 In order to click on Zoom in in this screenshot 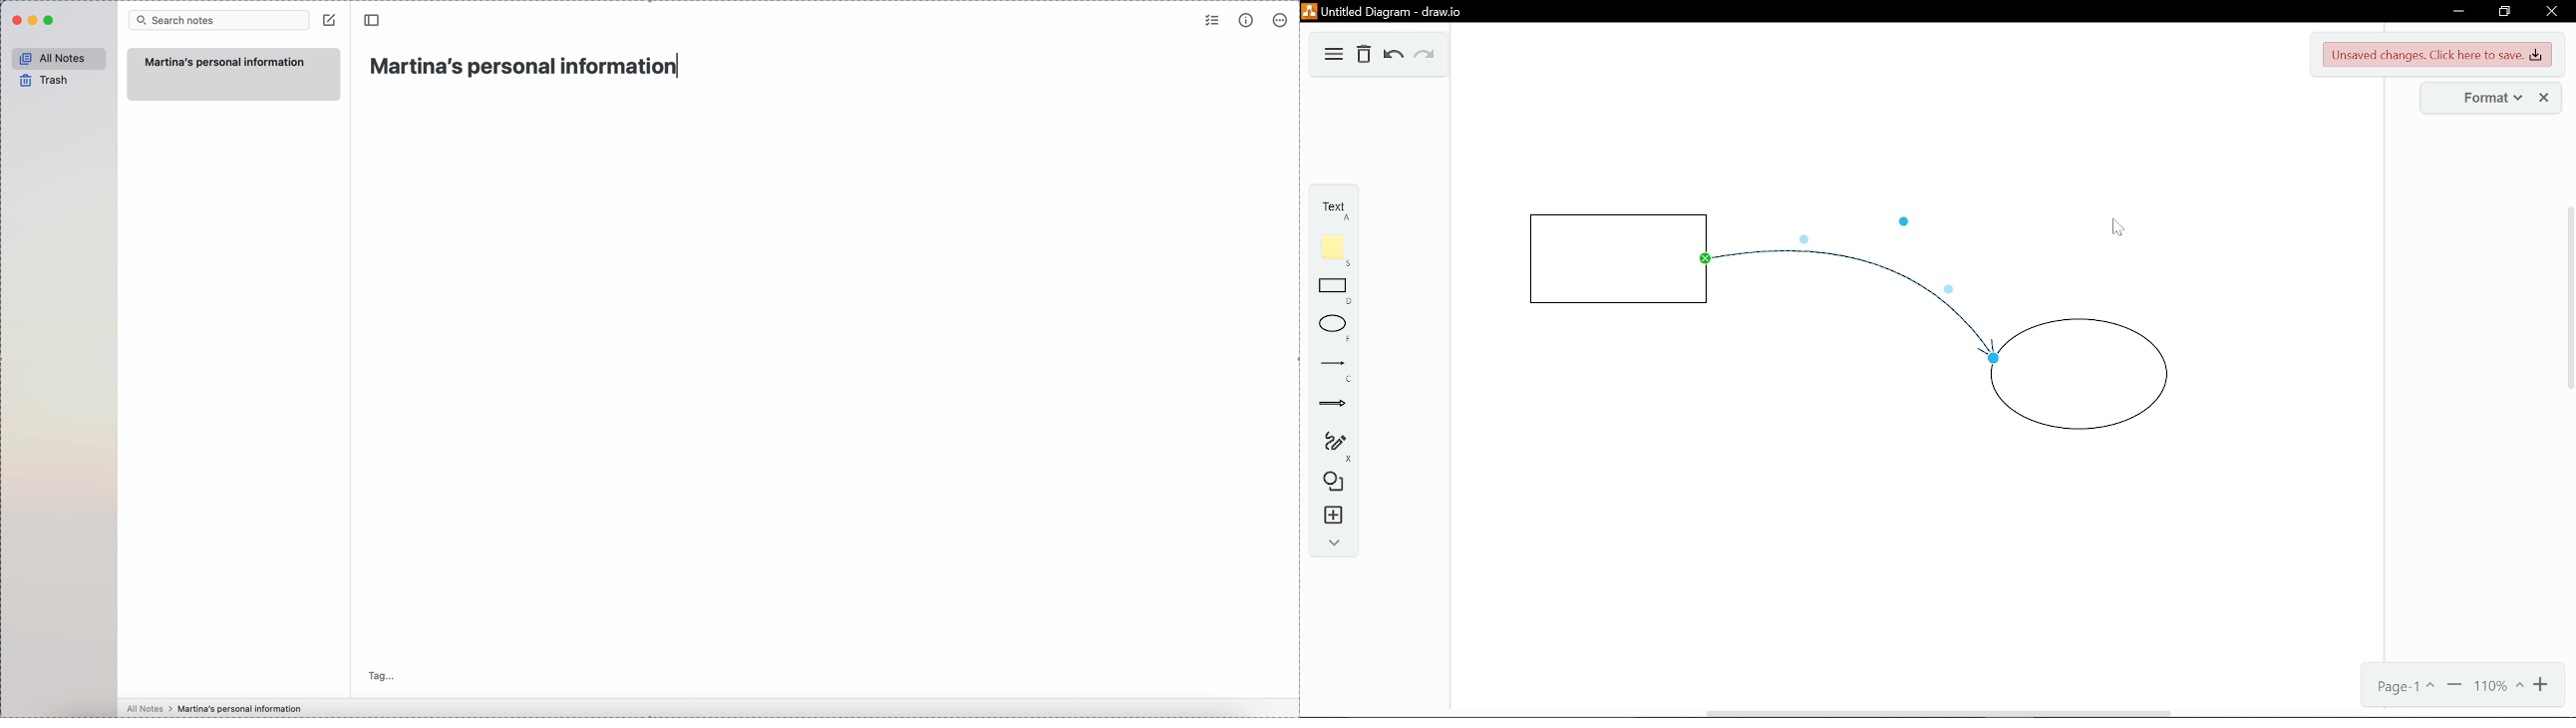, I will do `click(2544, 685)`.